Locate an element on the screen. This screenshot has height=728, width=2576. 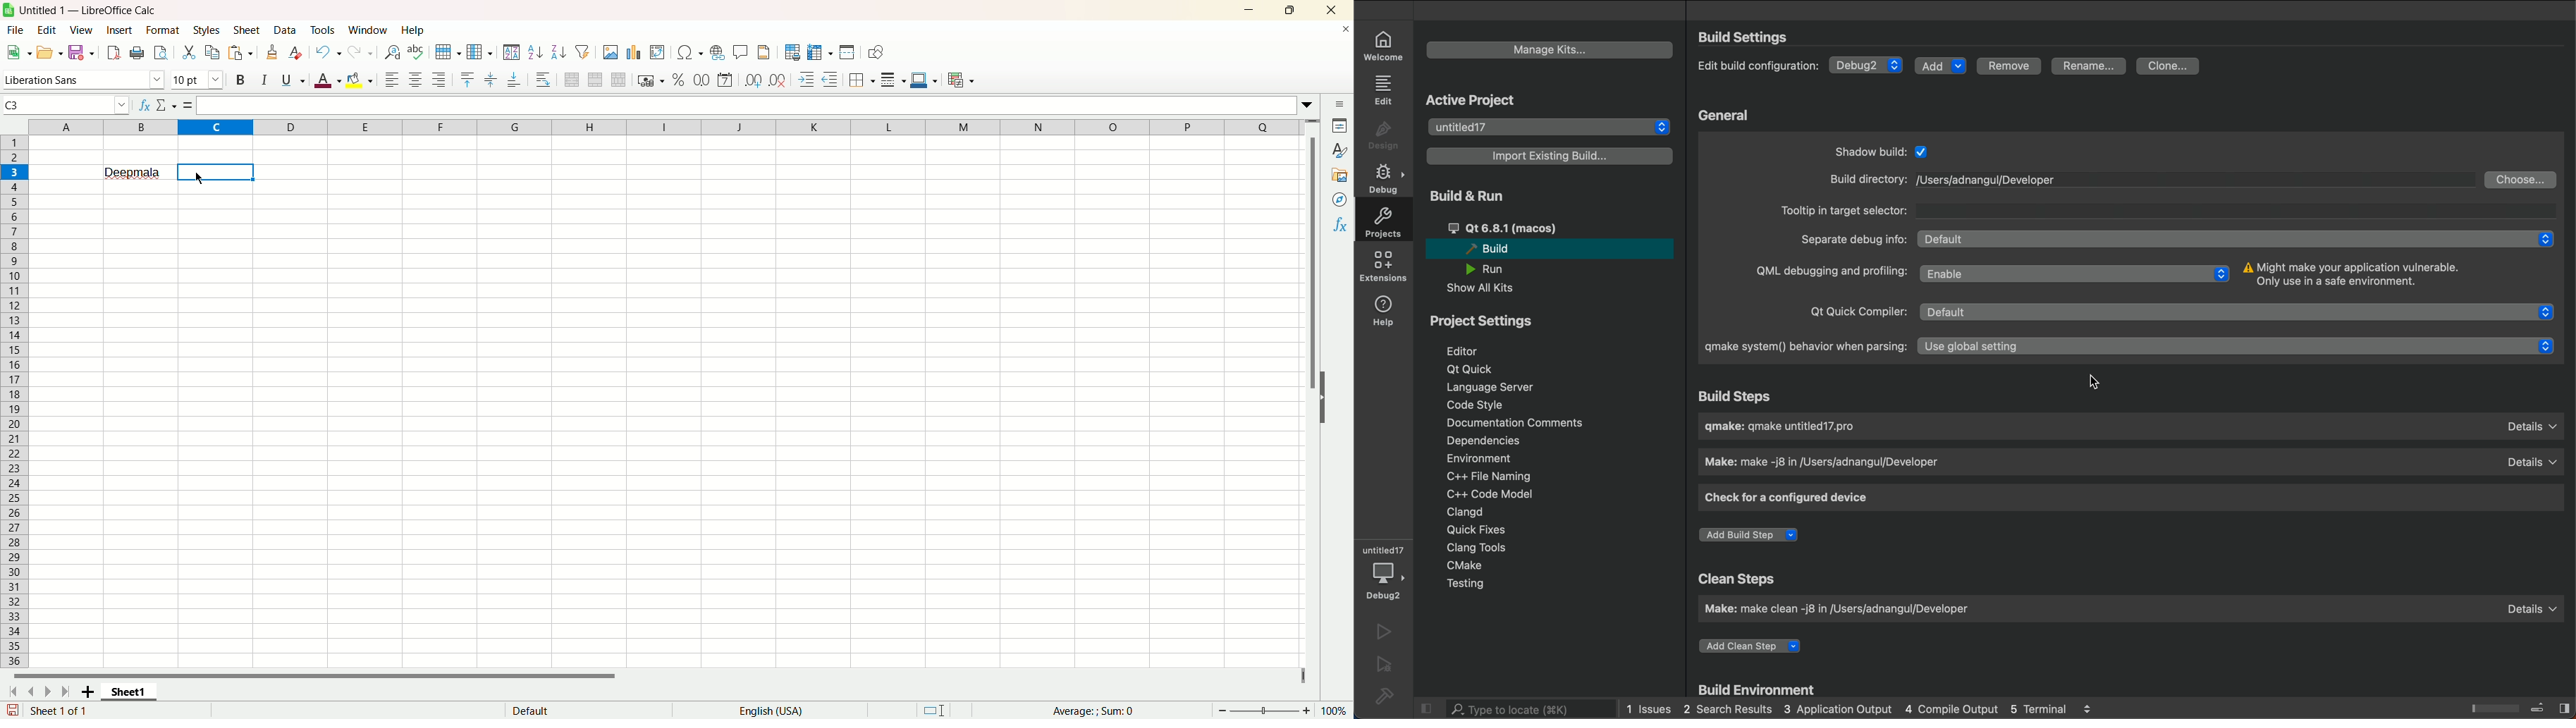
Font size is located at coordinates (200, 78).